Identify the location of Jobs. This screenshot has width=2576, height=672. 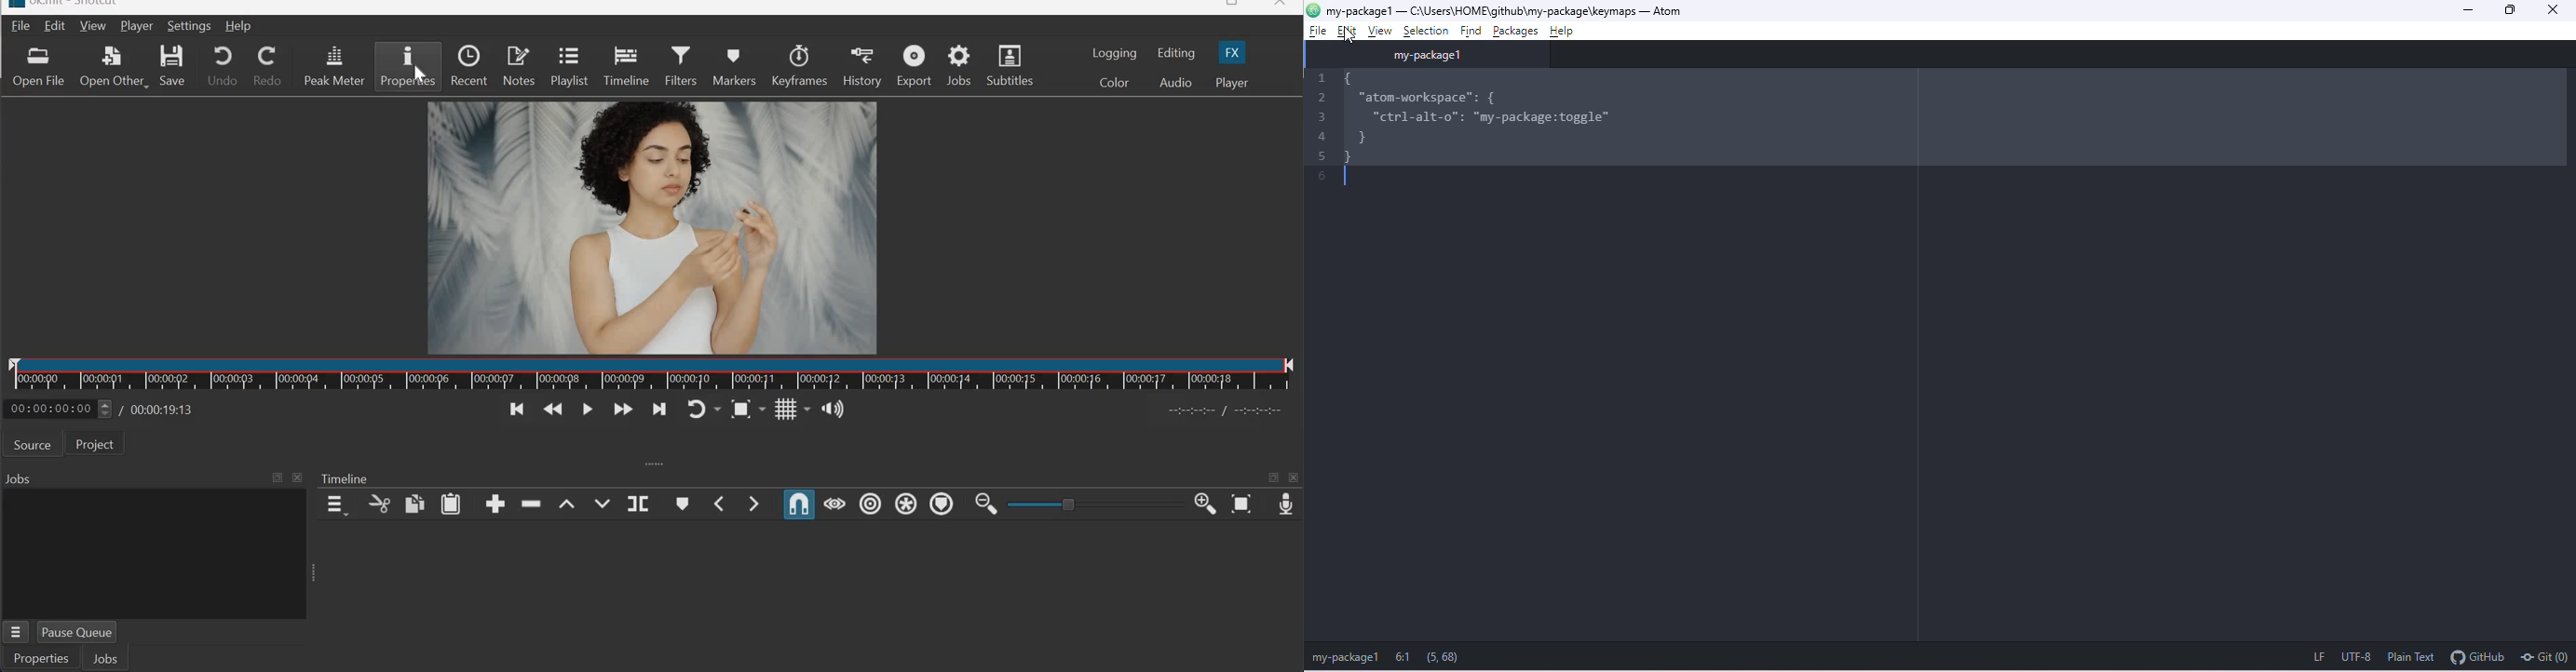
(21, 479).